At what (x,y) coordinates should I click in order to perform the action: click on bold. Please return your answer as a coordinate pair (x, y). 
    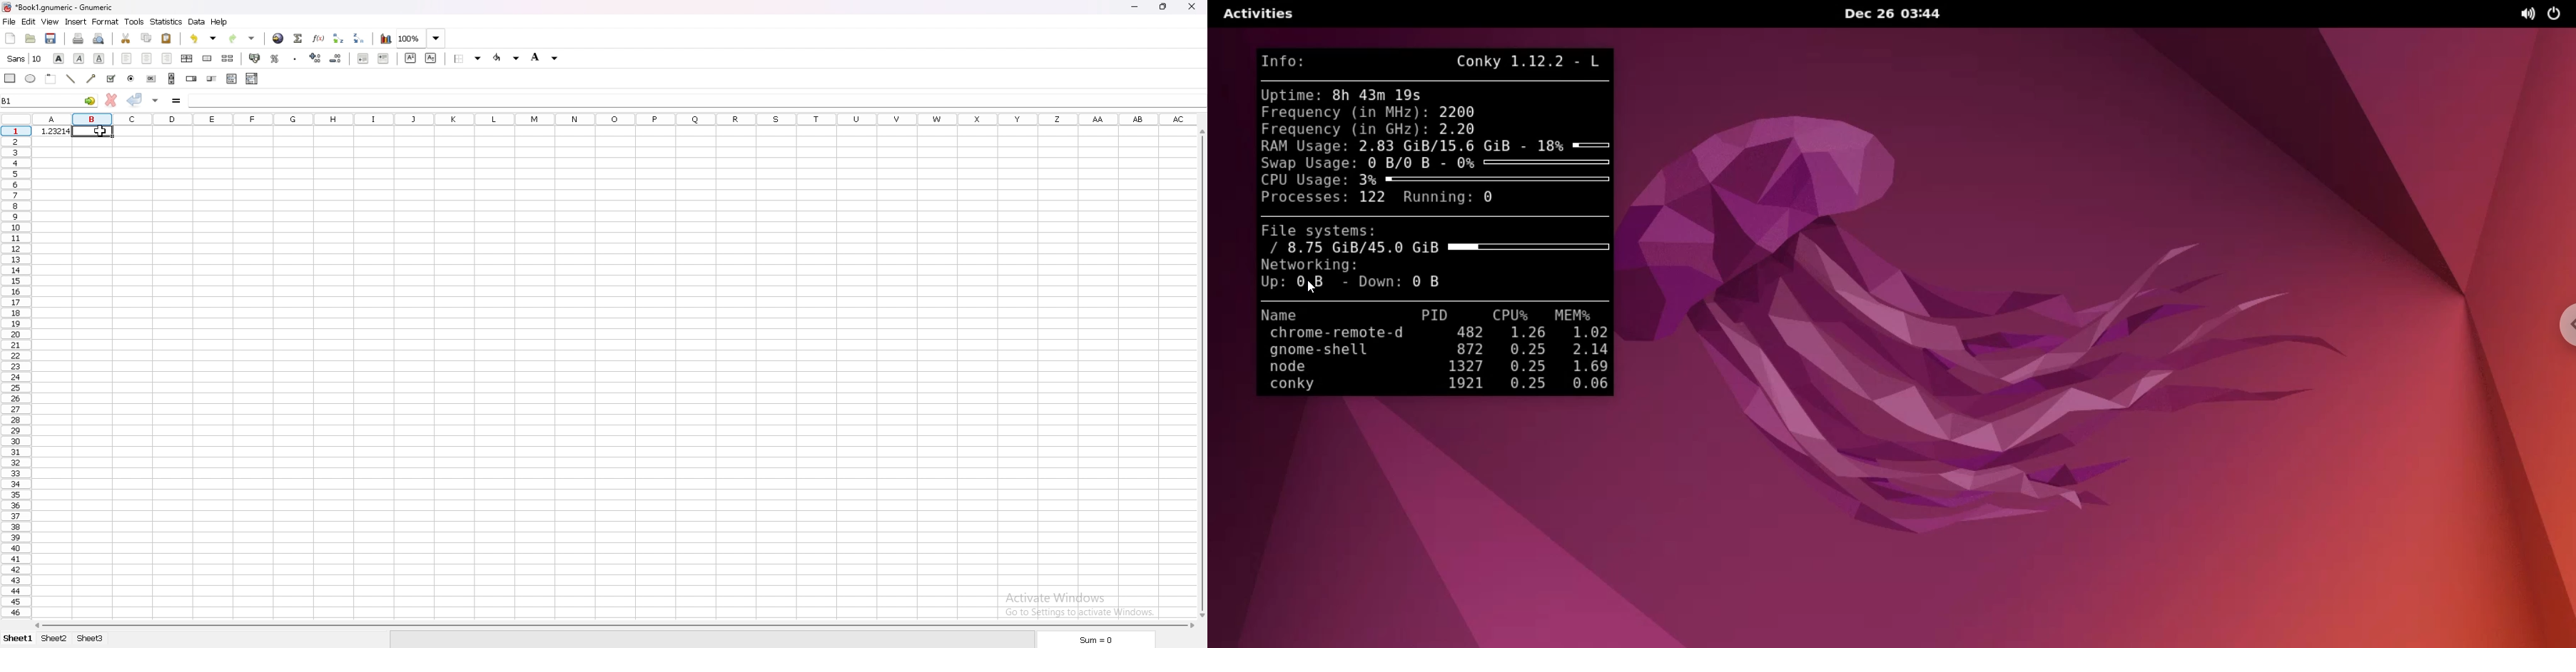
    Looking at the image, I should click on (59, 59).